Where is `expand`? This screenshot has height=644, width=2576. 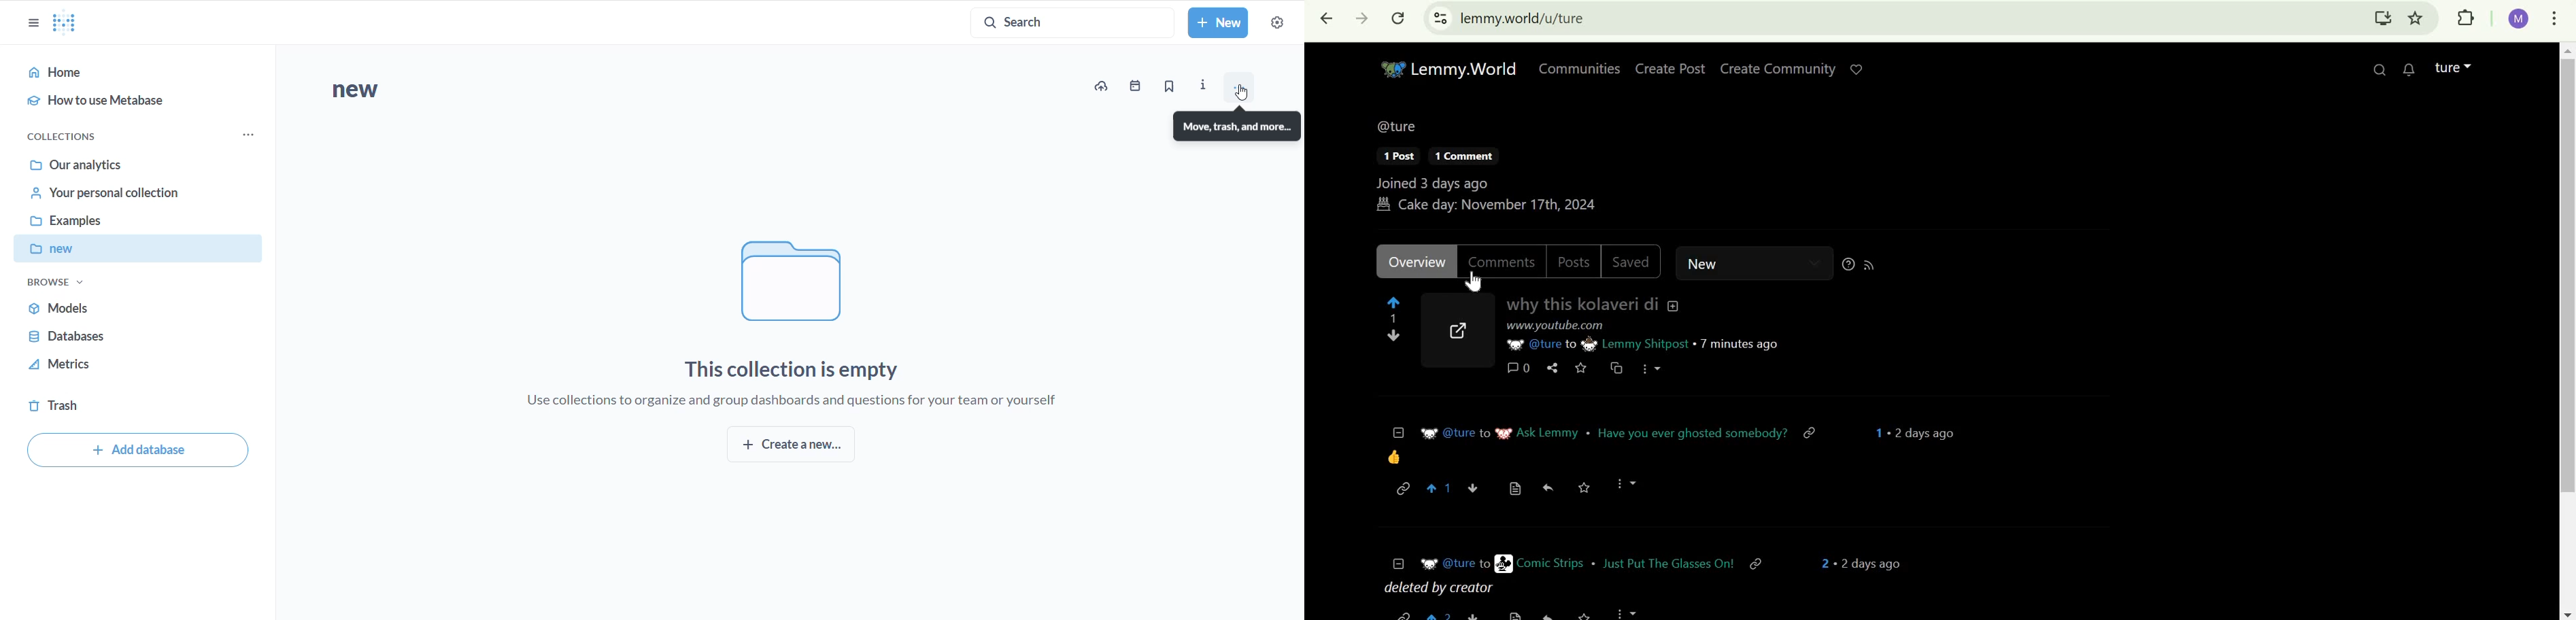 expand is located at coordinates (2471, 64).